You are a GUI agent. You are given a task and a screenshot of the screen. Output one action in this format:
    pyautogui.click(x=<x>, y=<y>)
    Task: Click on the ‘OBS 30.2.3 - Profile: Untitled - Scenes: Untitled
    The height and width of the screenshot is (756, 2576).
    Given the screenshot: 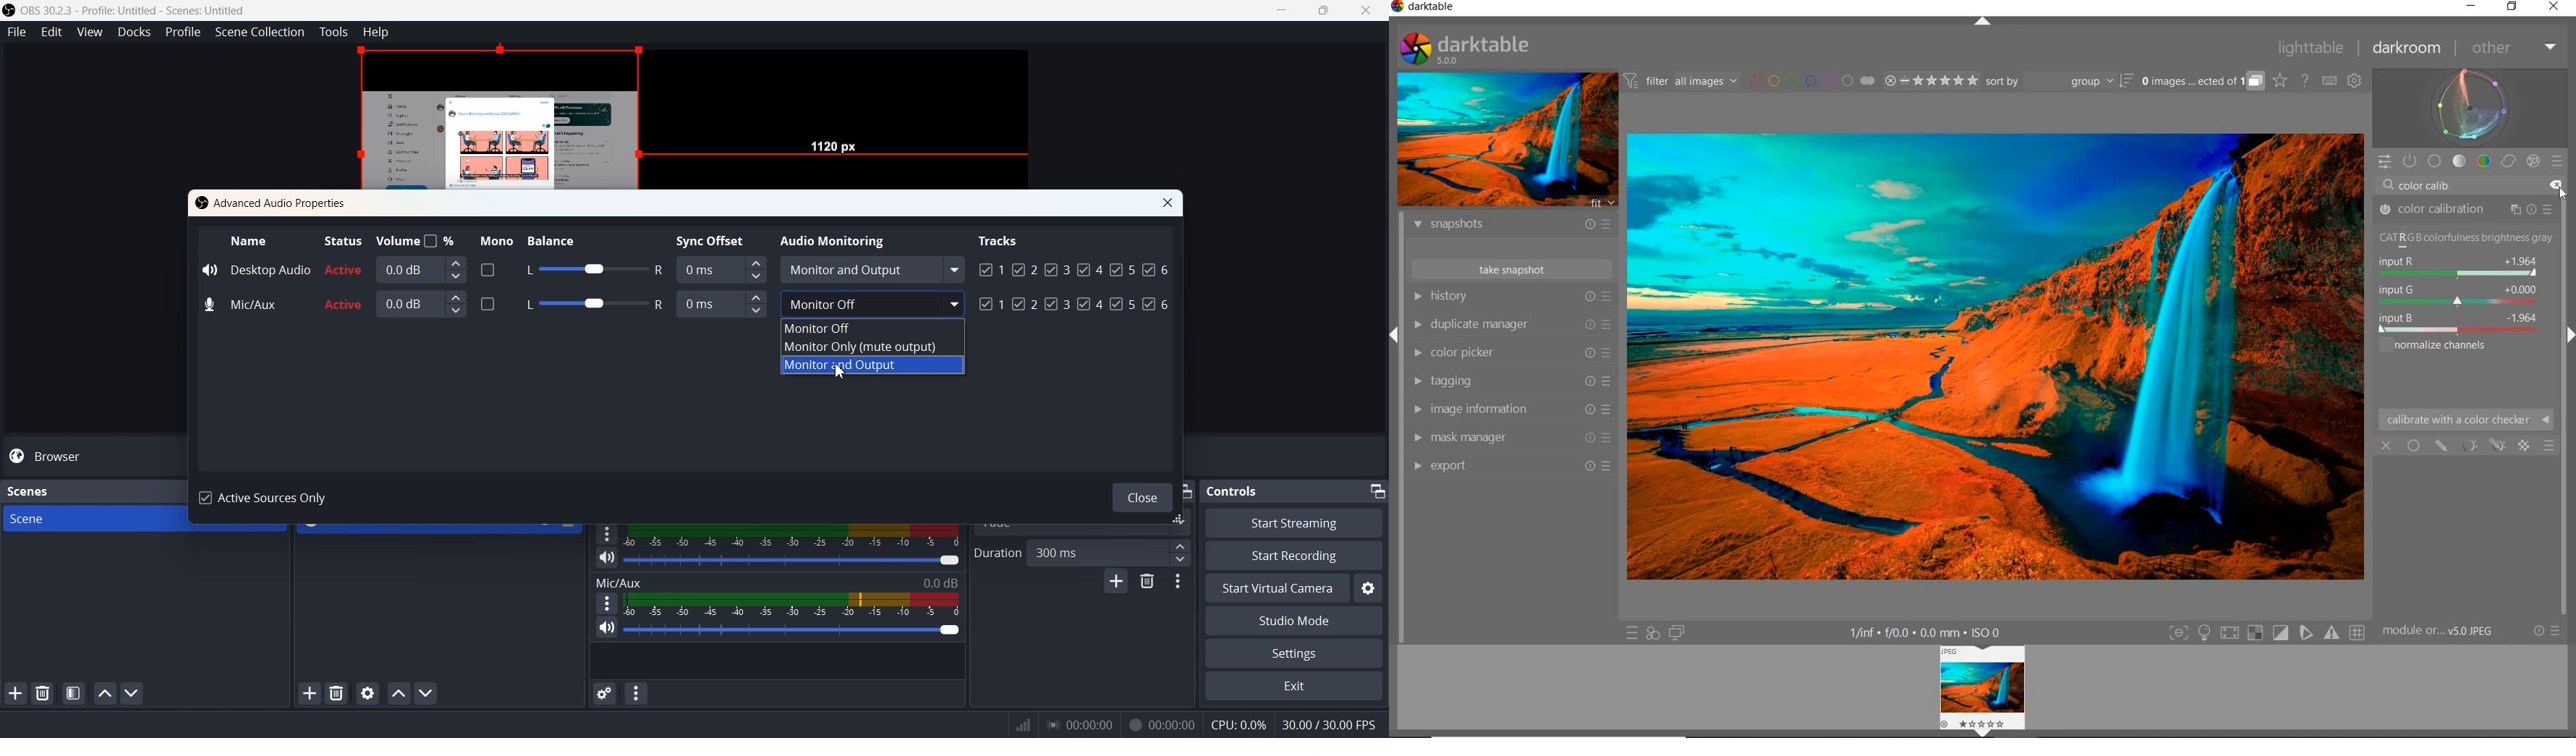 What is the action you would take?
    pyautogui.click(x=136, y=10)
    